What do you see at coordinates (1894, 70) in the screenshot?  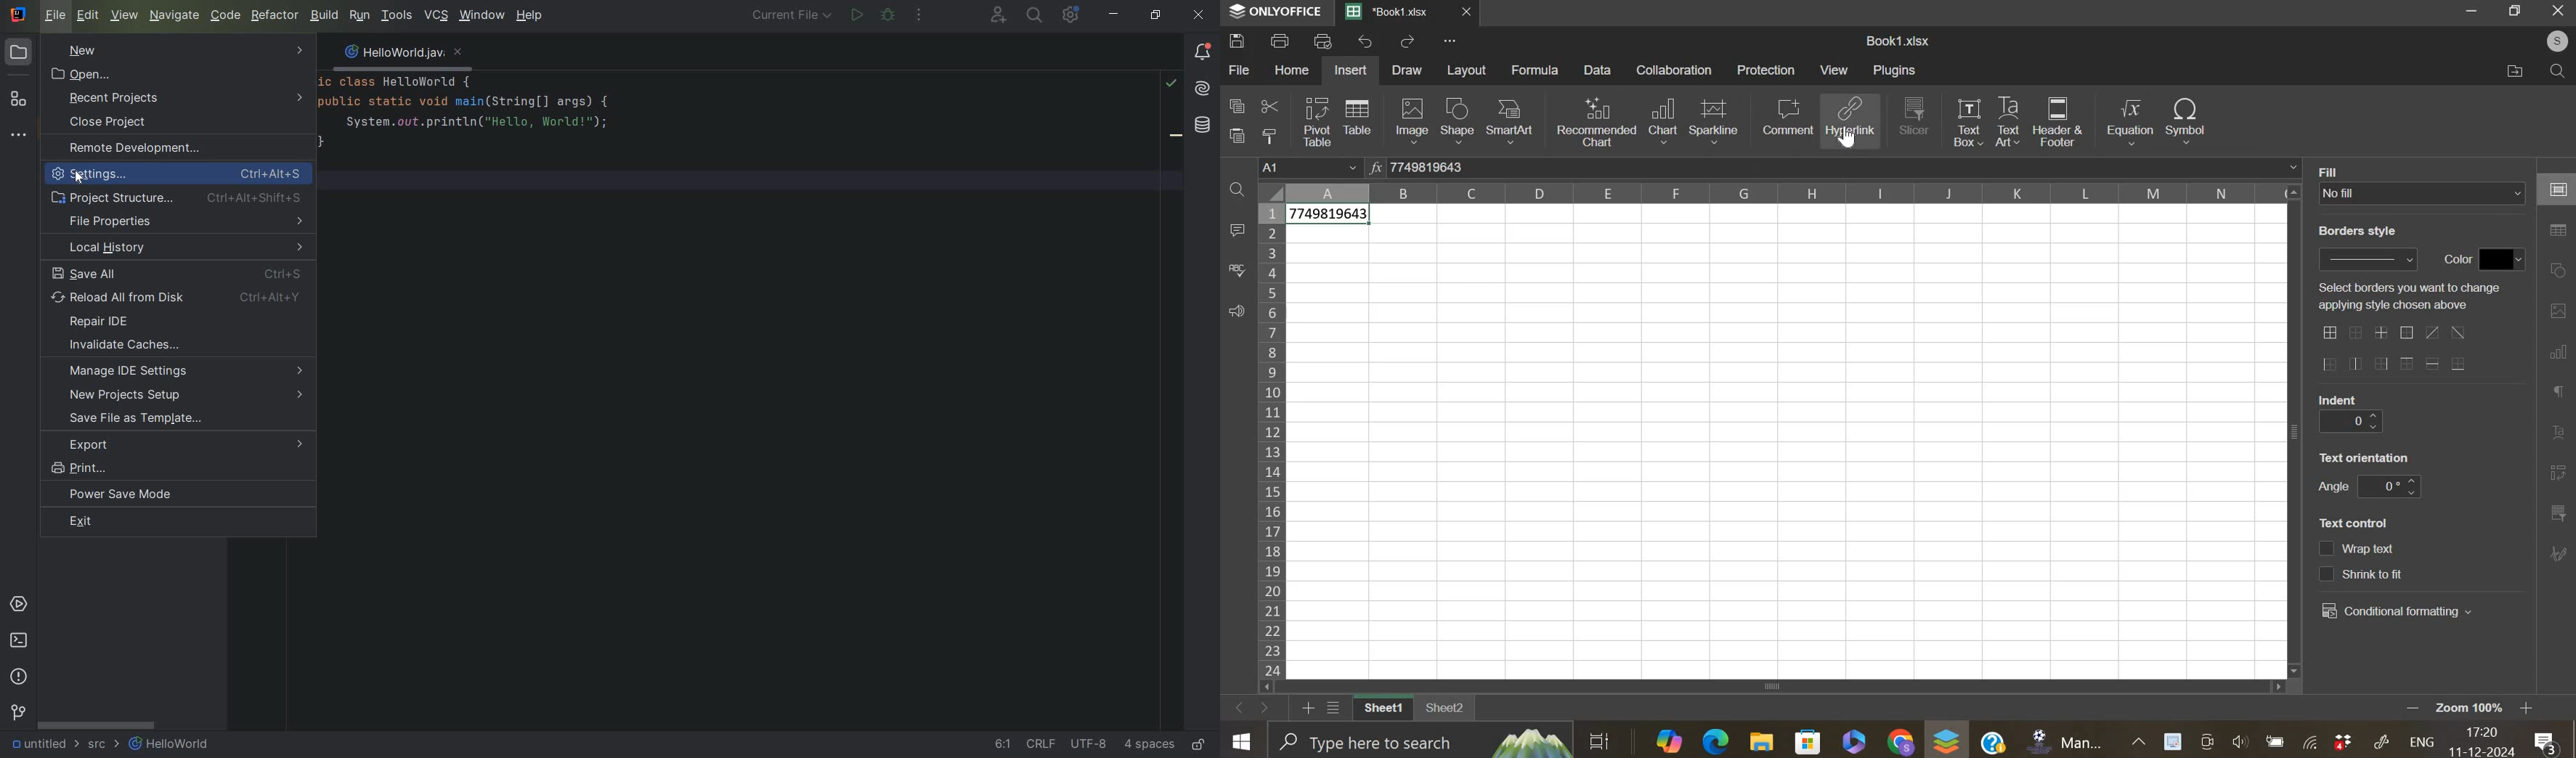 I see `plugins` at bounding box center [1894, 70].